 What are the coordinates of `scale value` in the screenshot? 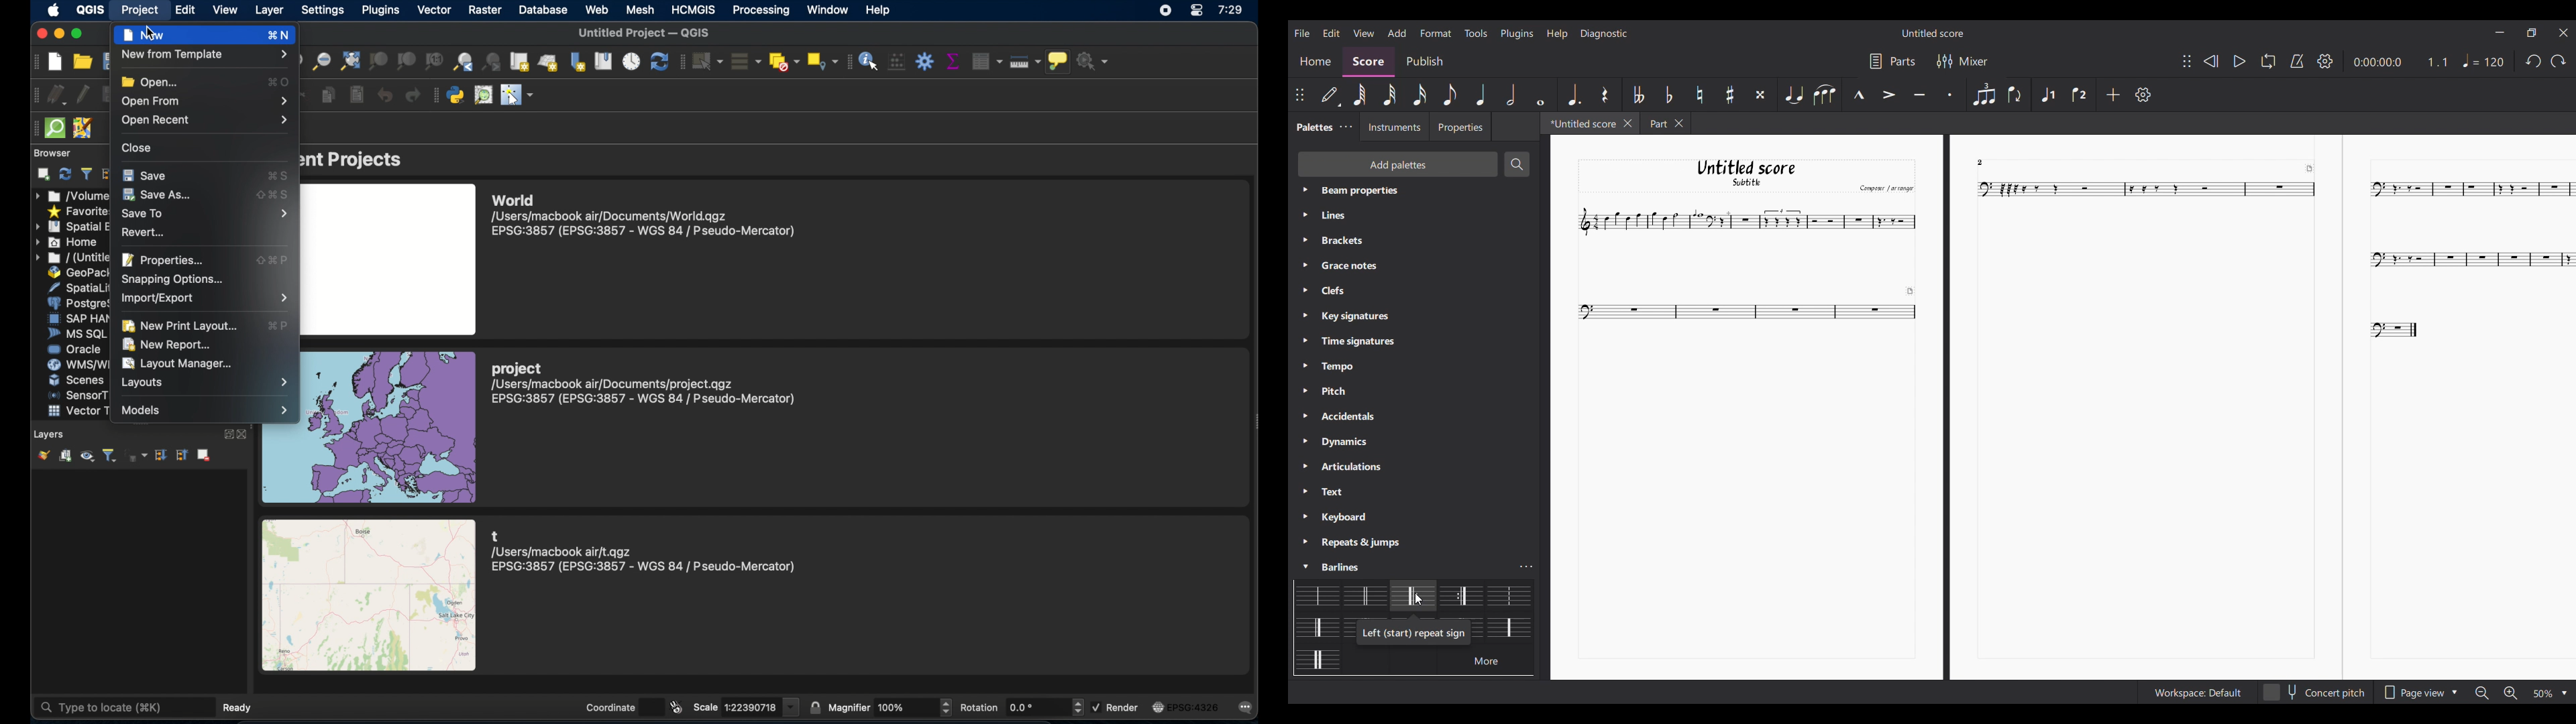 It's located at (752, 707).